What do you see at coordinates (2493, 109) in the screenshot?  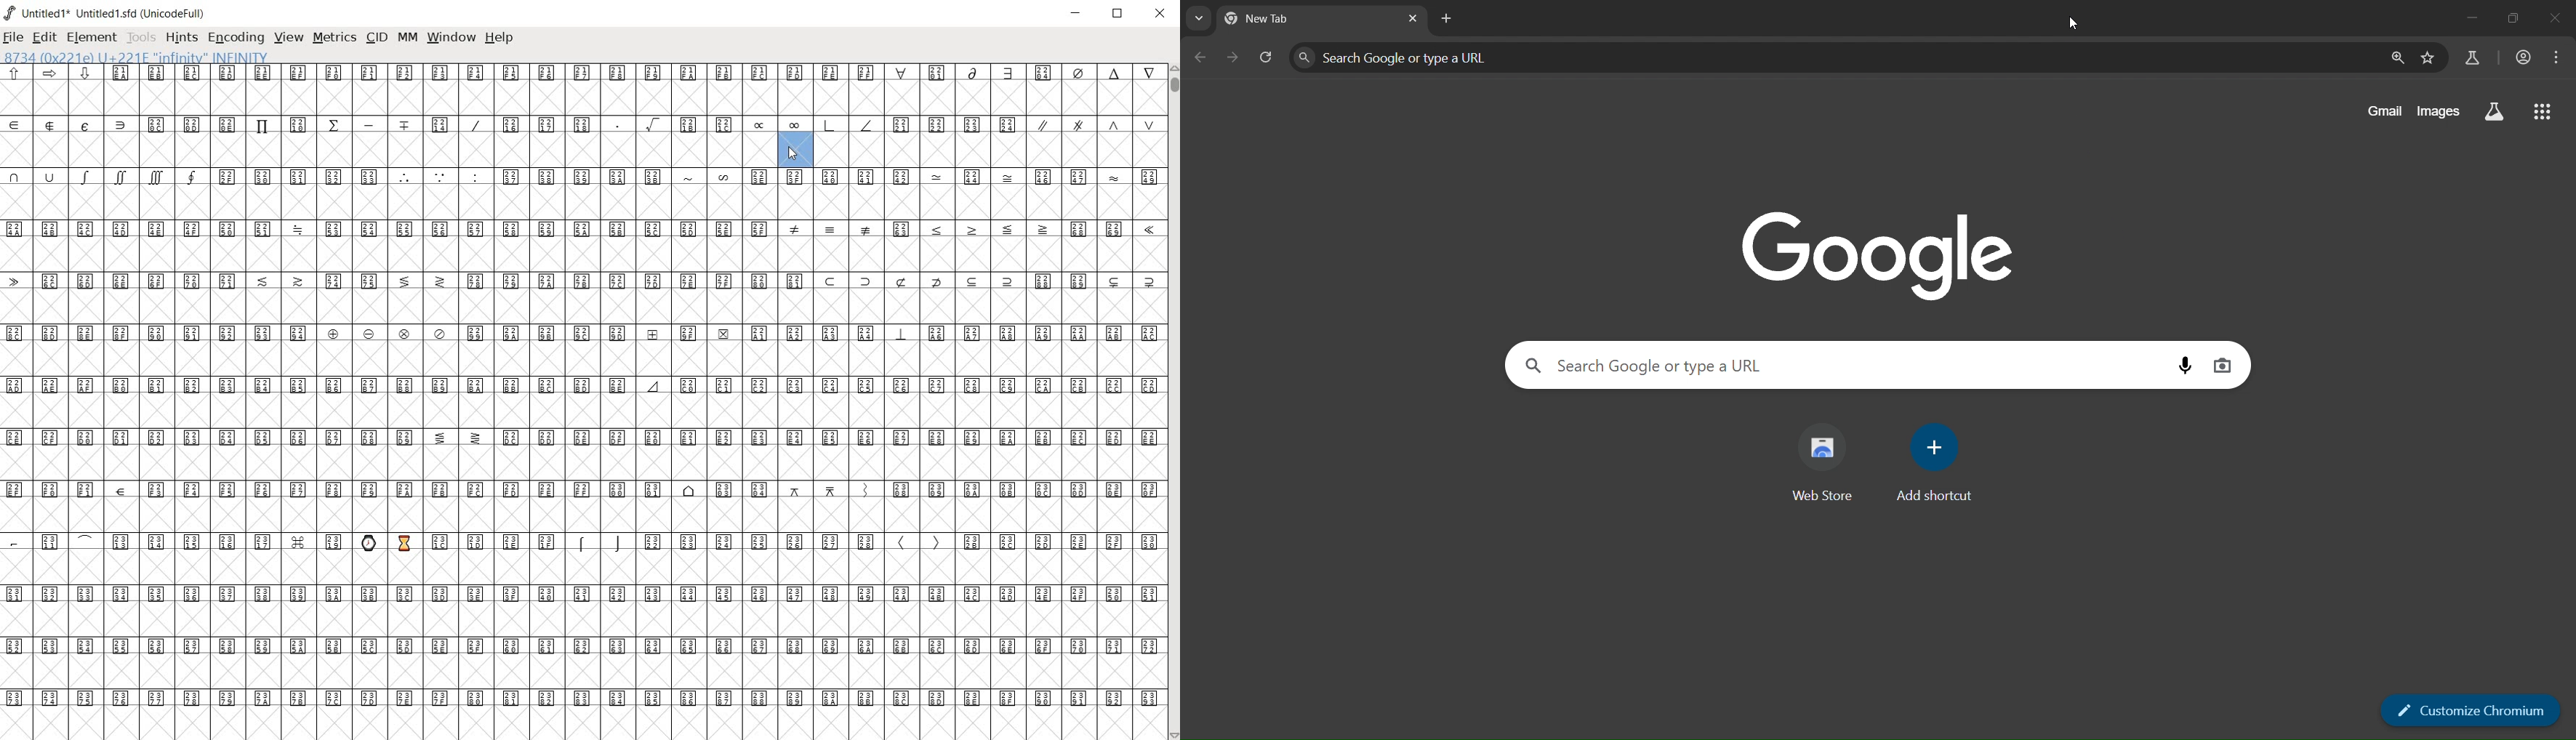 I see `search labs` at bounding box center [2493, 109].